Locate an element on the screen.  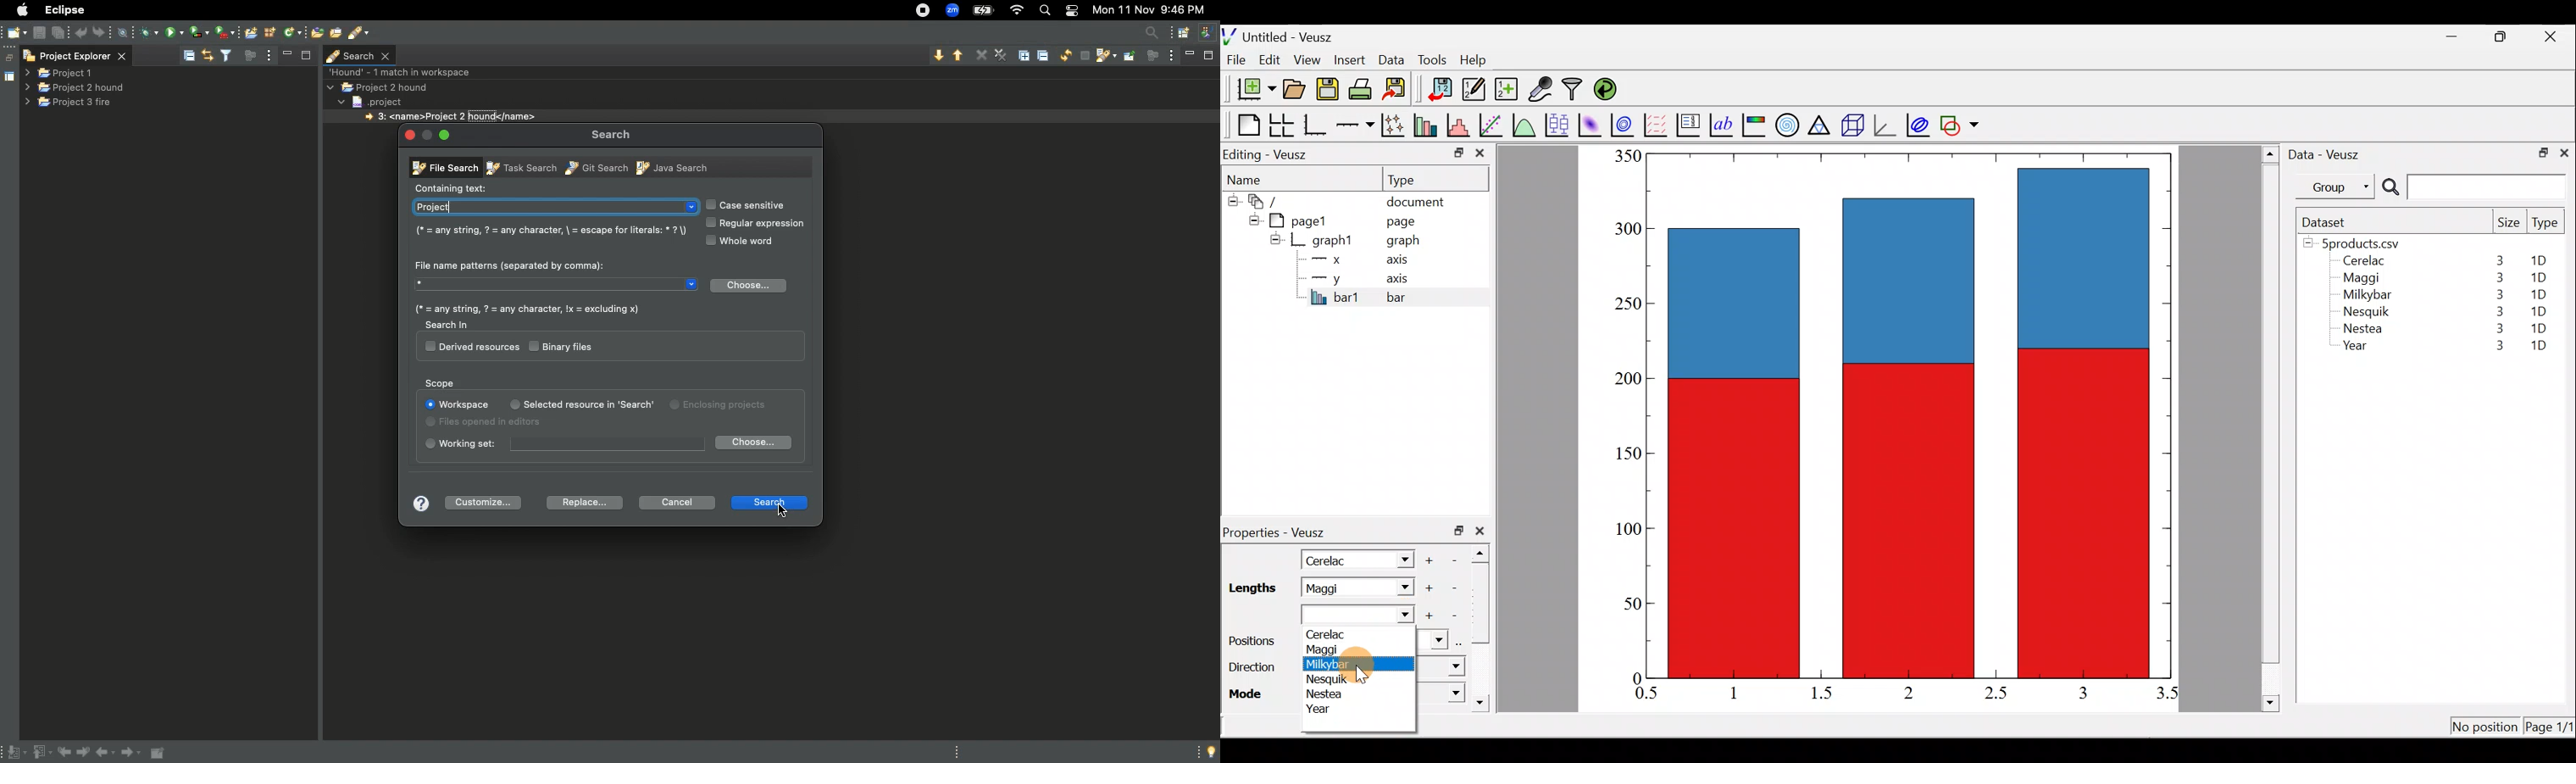
Help is located at coordinates (1481, 60).